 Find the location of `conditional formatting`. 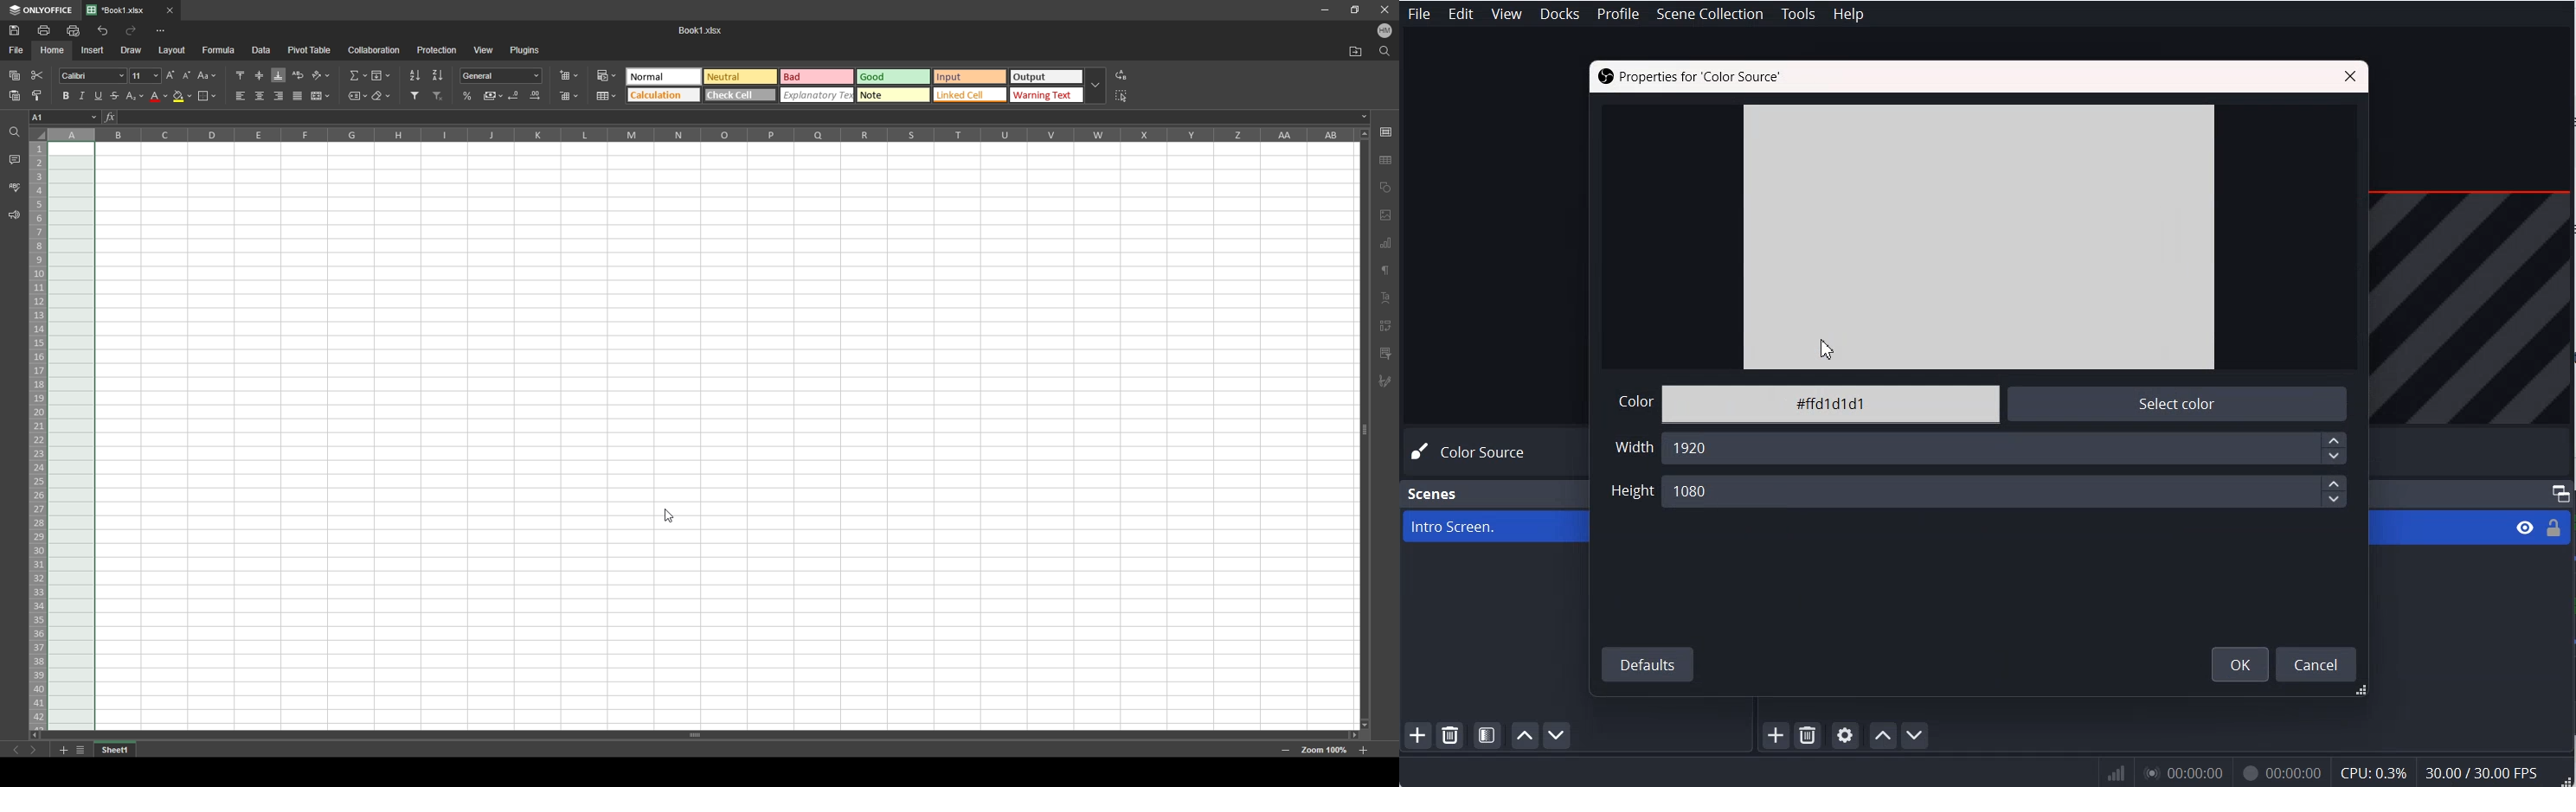

conditional formatting is located at coordinates (607, 75).